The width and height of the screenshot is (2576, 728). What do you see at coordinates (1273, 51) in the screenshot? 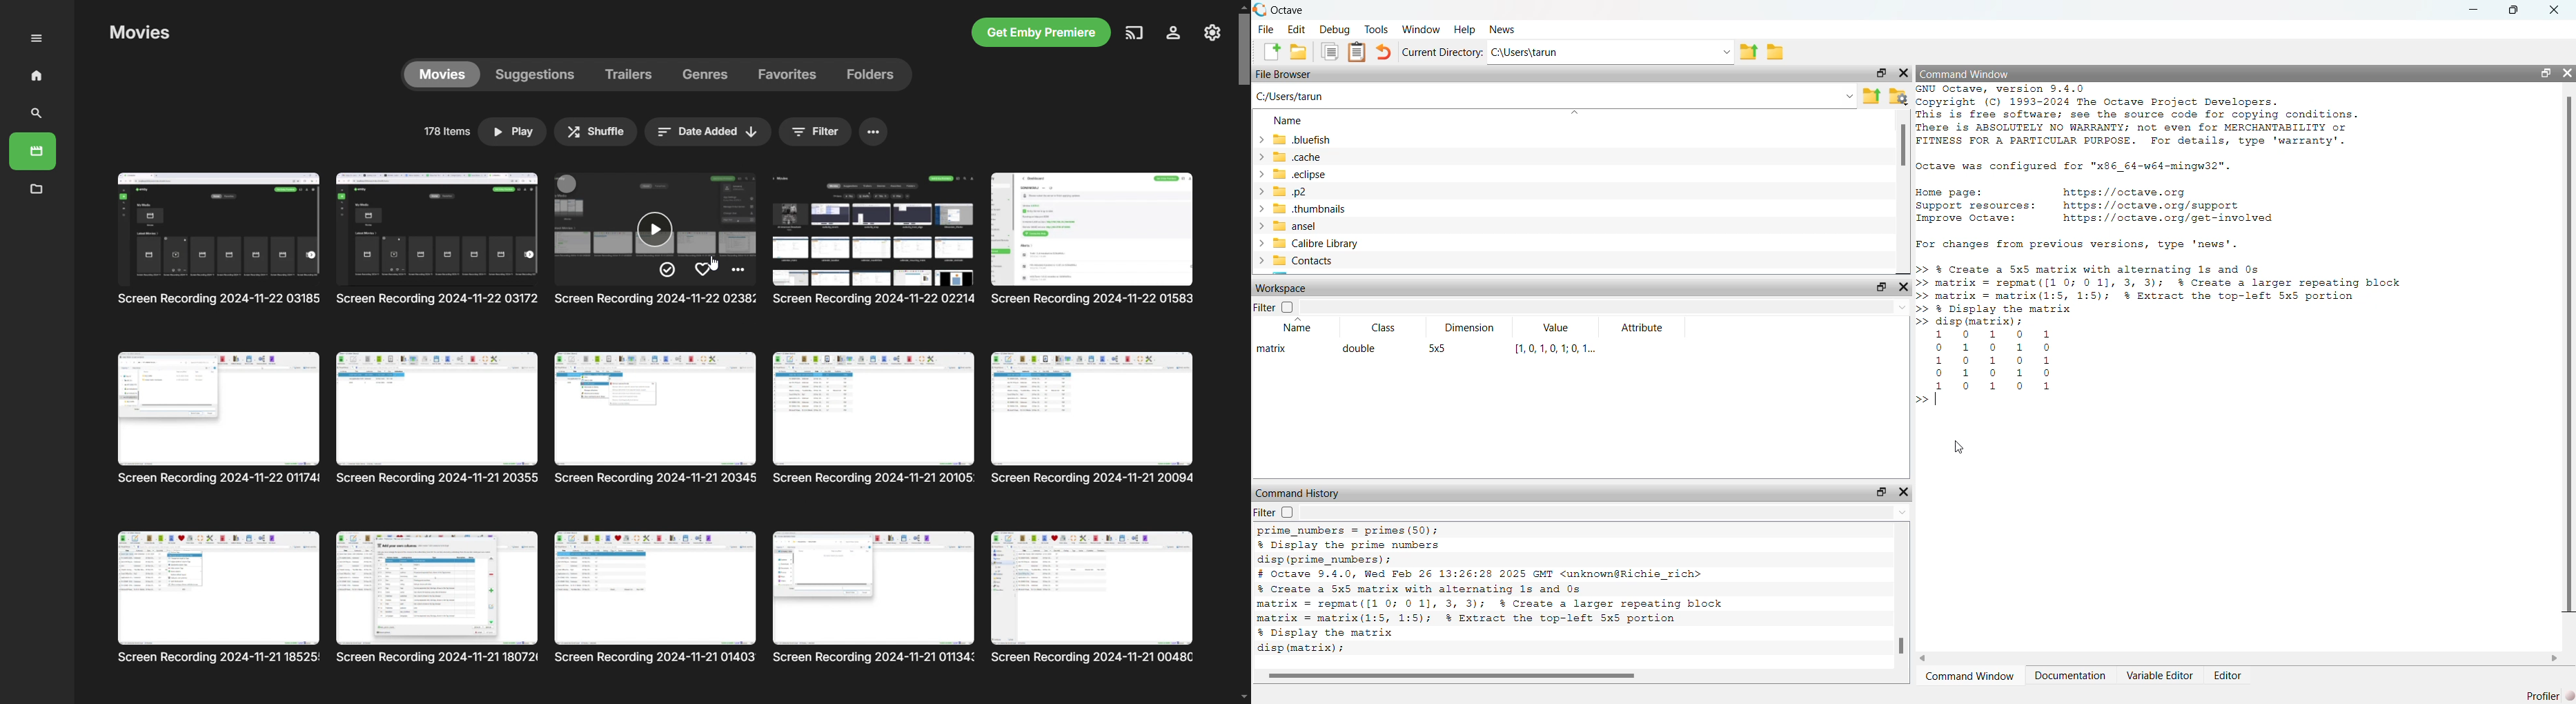
I see `add file` at bounding box center [1273, 51].